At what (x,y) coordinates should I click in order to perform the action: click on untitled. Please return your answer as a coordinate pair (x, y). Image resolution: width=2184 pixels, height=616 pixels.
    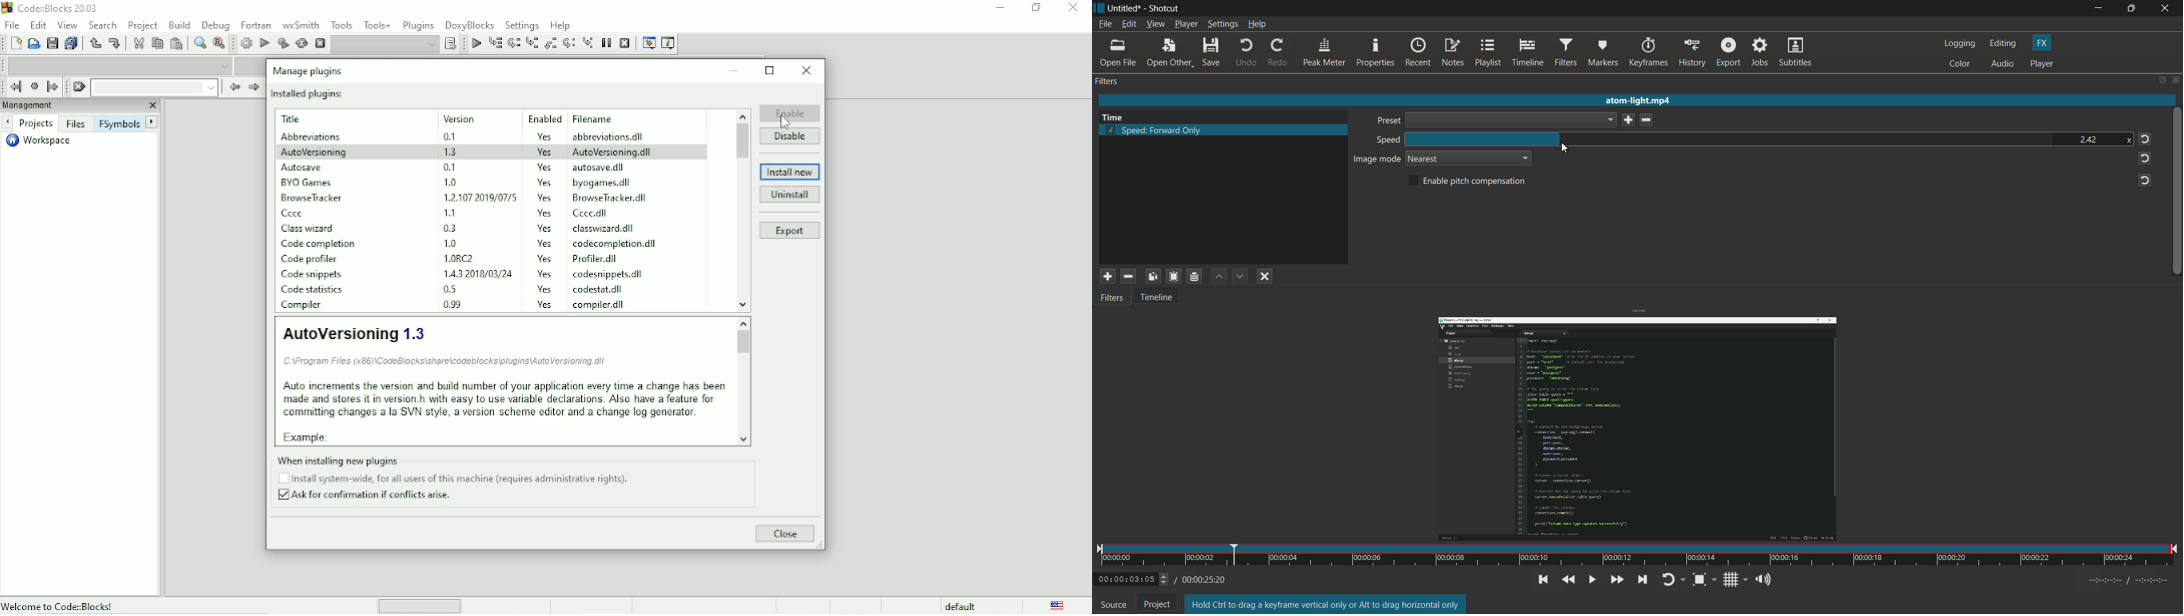
    Looking at the image, I should click on (1125, 7).